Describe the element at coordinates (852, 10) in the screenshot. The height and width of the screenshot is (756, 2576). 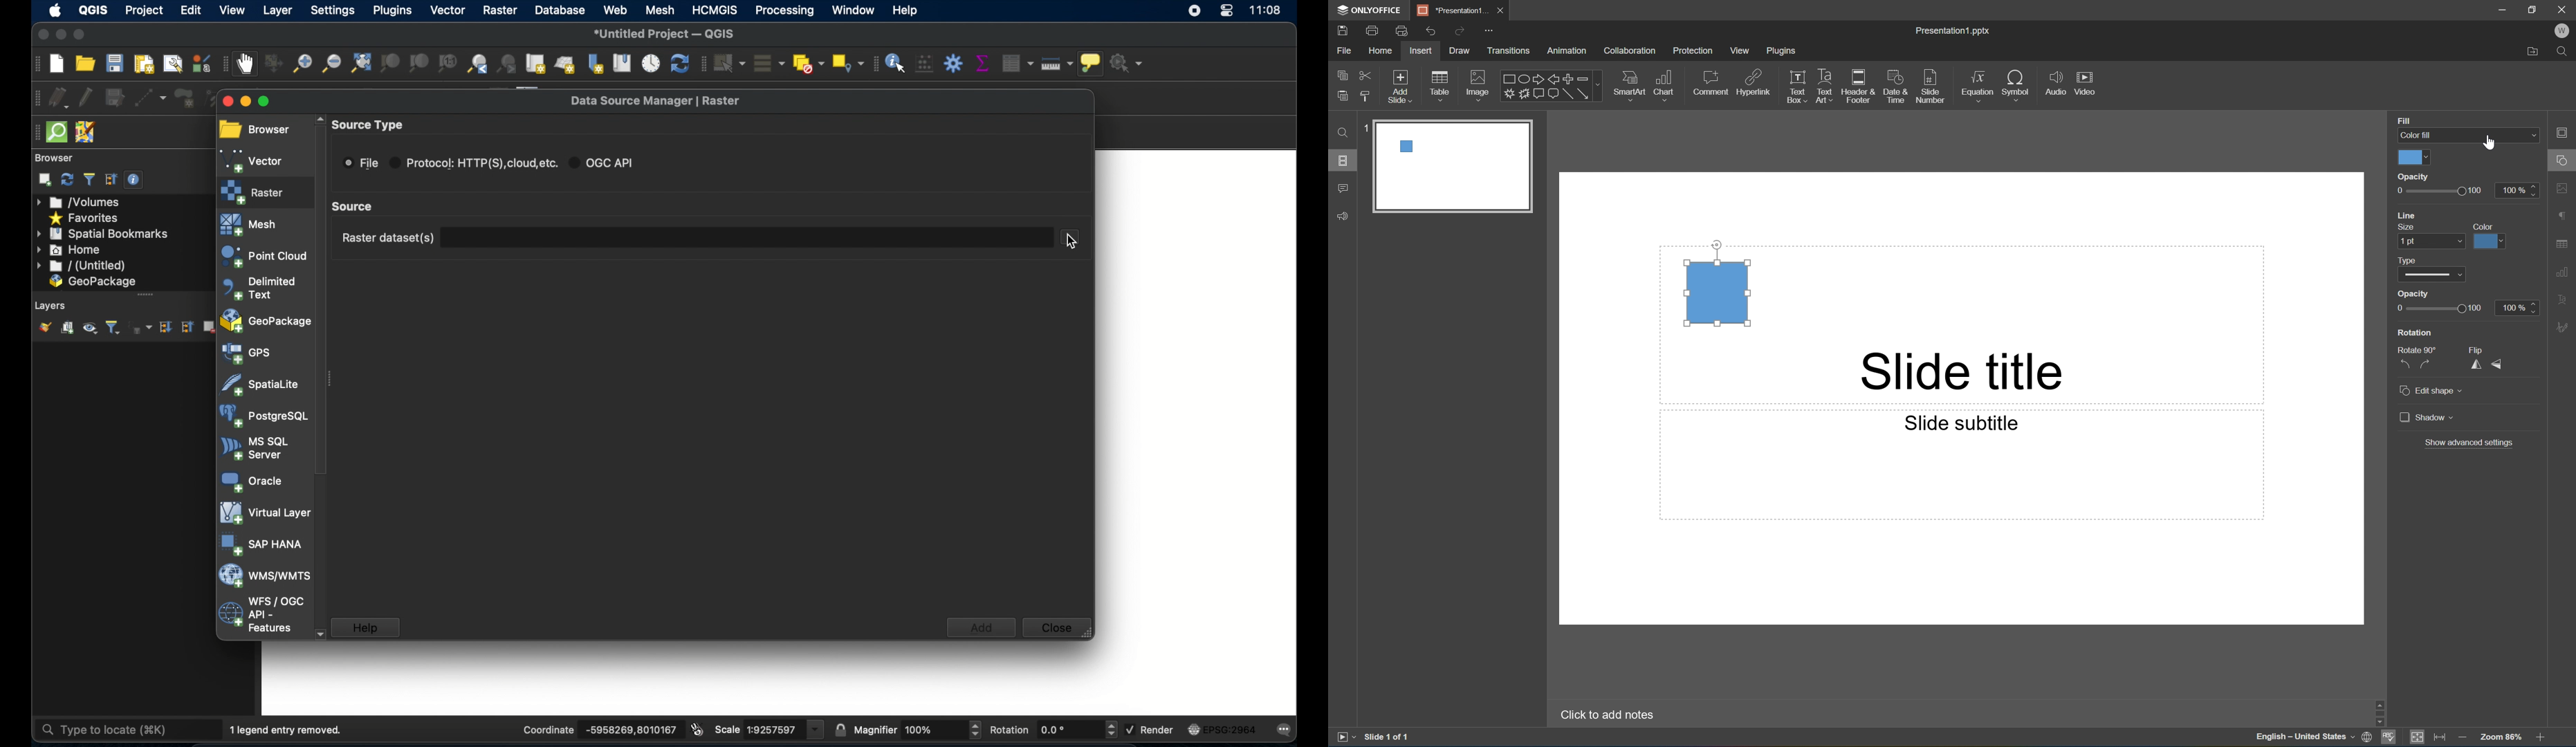
I see `window` at that location.